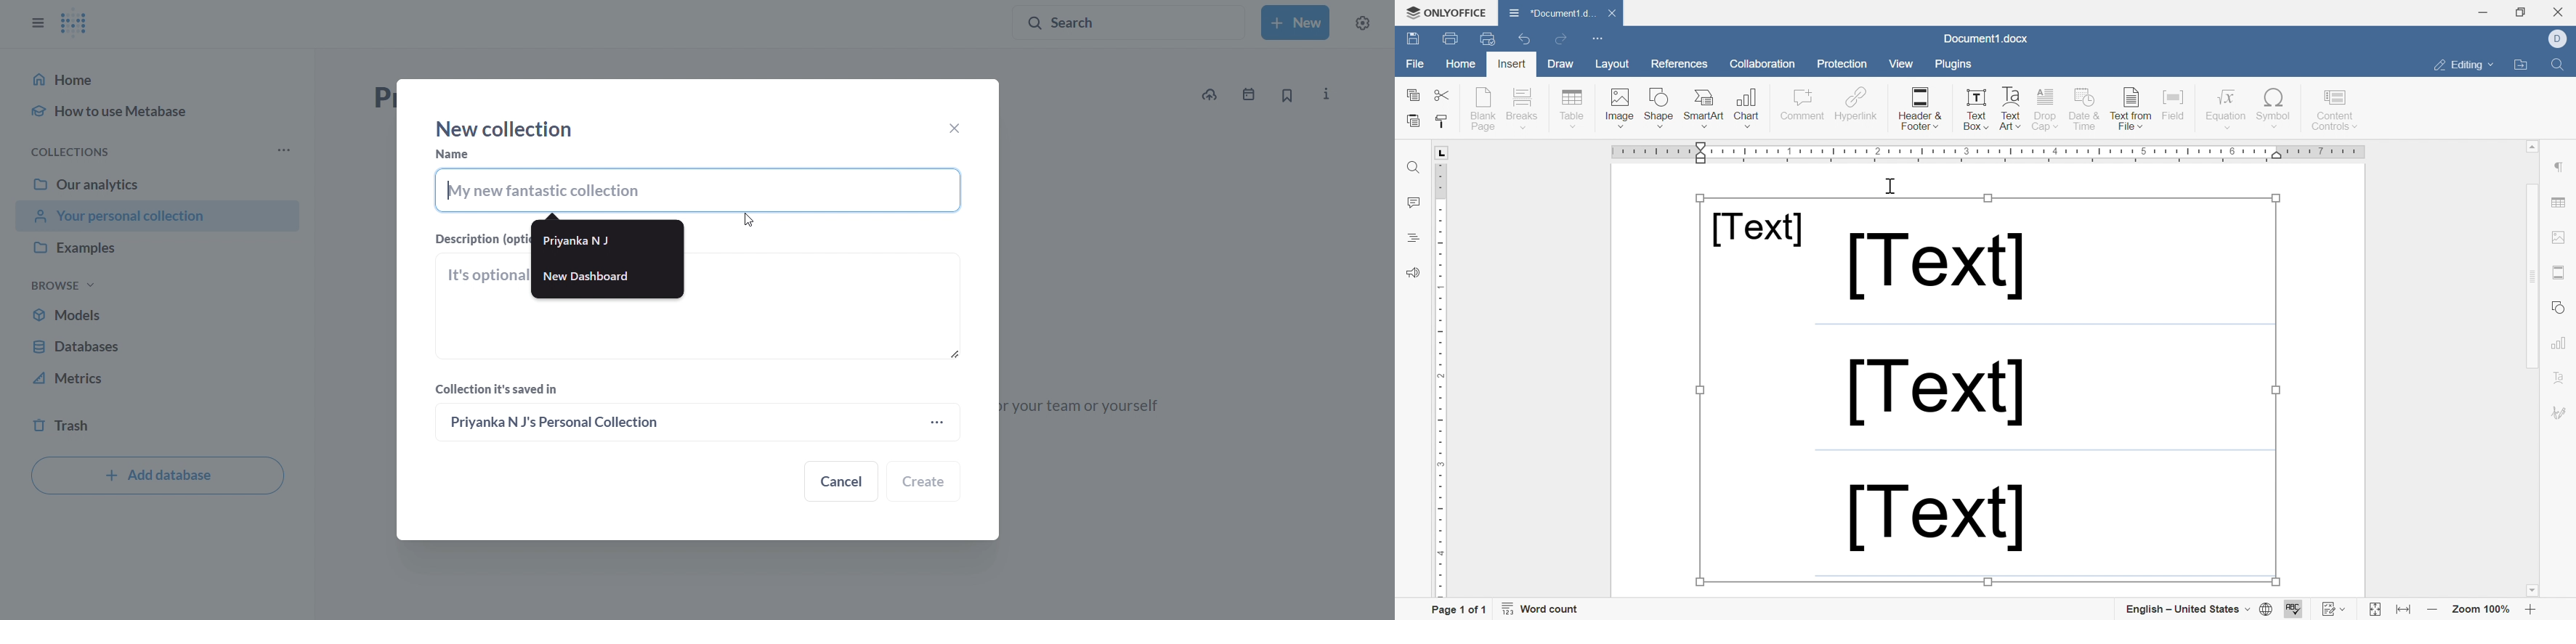  Describe the element at coordinates (1541, 609) in the screenshot. I see `Word count` at that location.